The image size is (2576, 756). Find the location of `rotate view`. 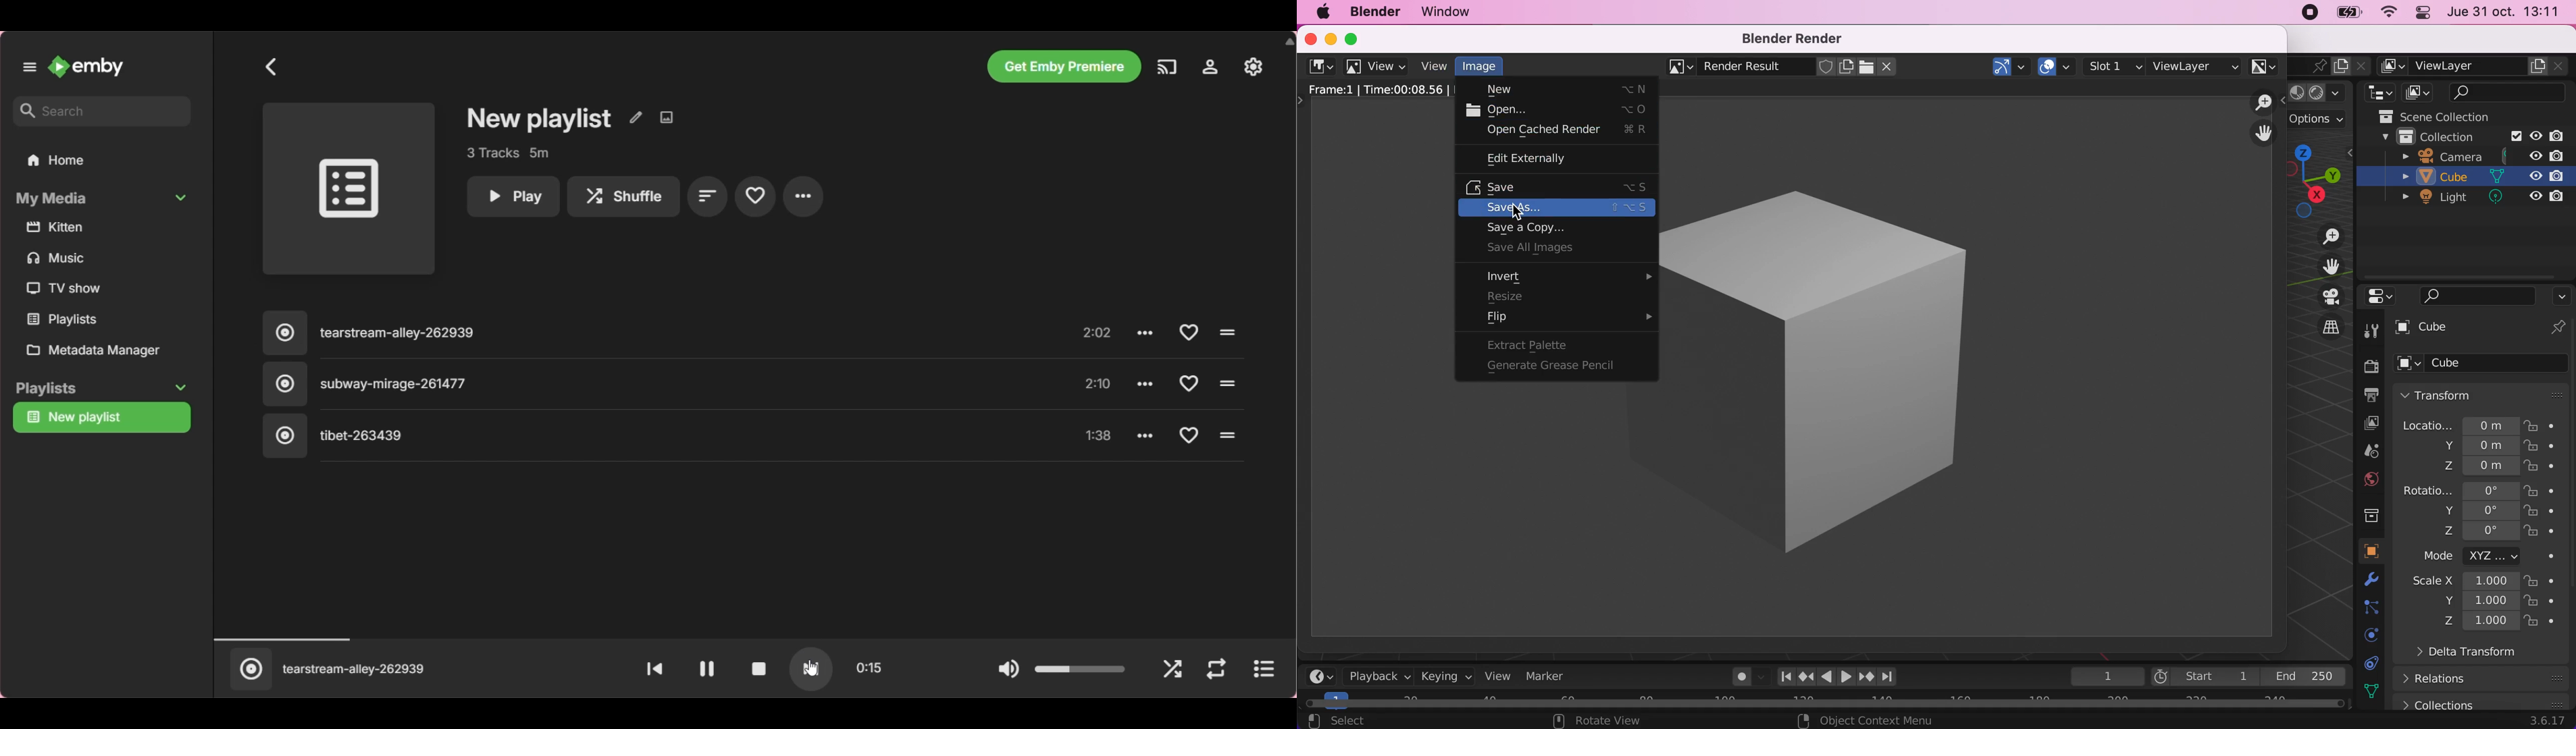

rotate view is located at coordinates (1601, 721).